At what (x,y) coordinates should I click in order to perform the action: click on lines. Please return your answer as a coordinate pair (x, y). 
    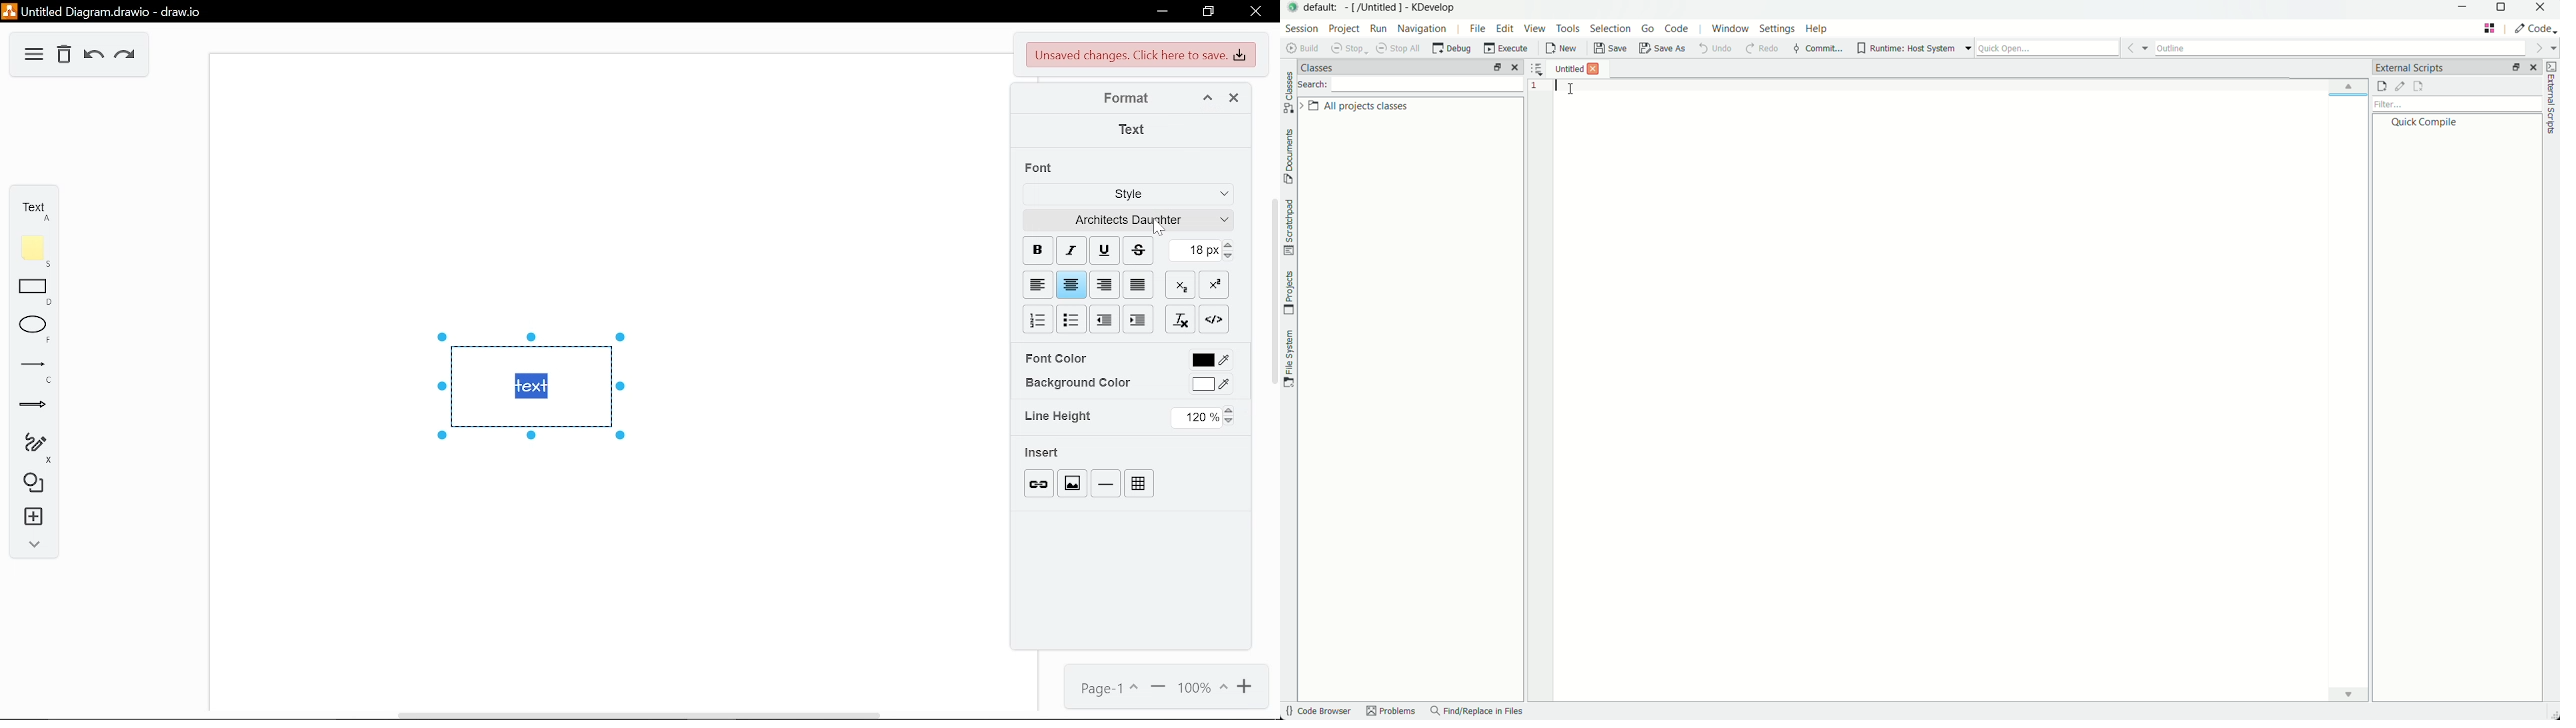
    Looking at the image, I should click on (29, 371).